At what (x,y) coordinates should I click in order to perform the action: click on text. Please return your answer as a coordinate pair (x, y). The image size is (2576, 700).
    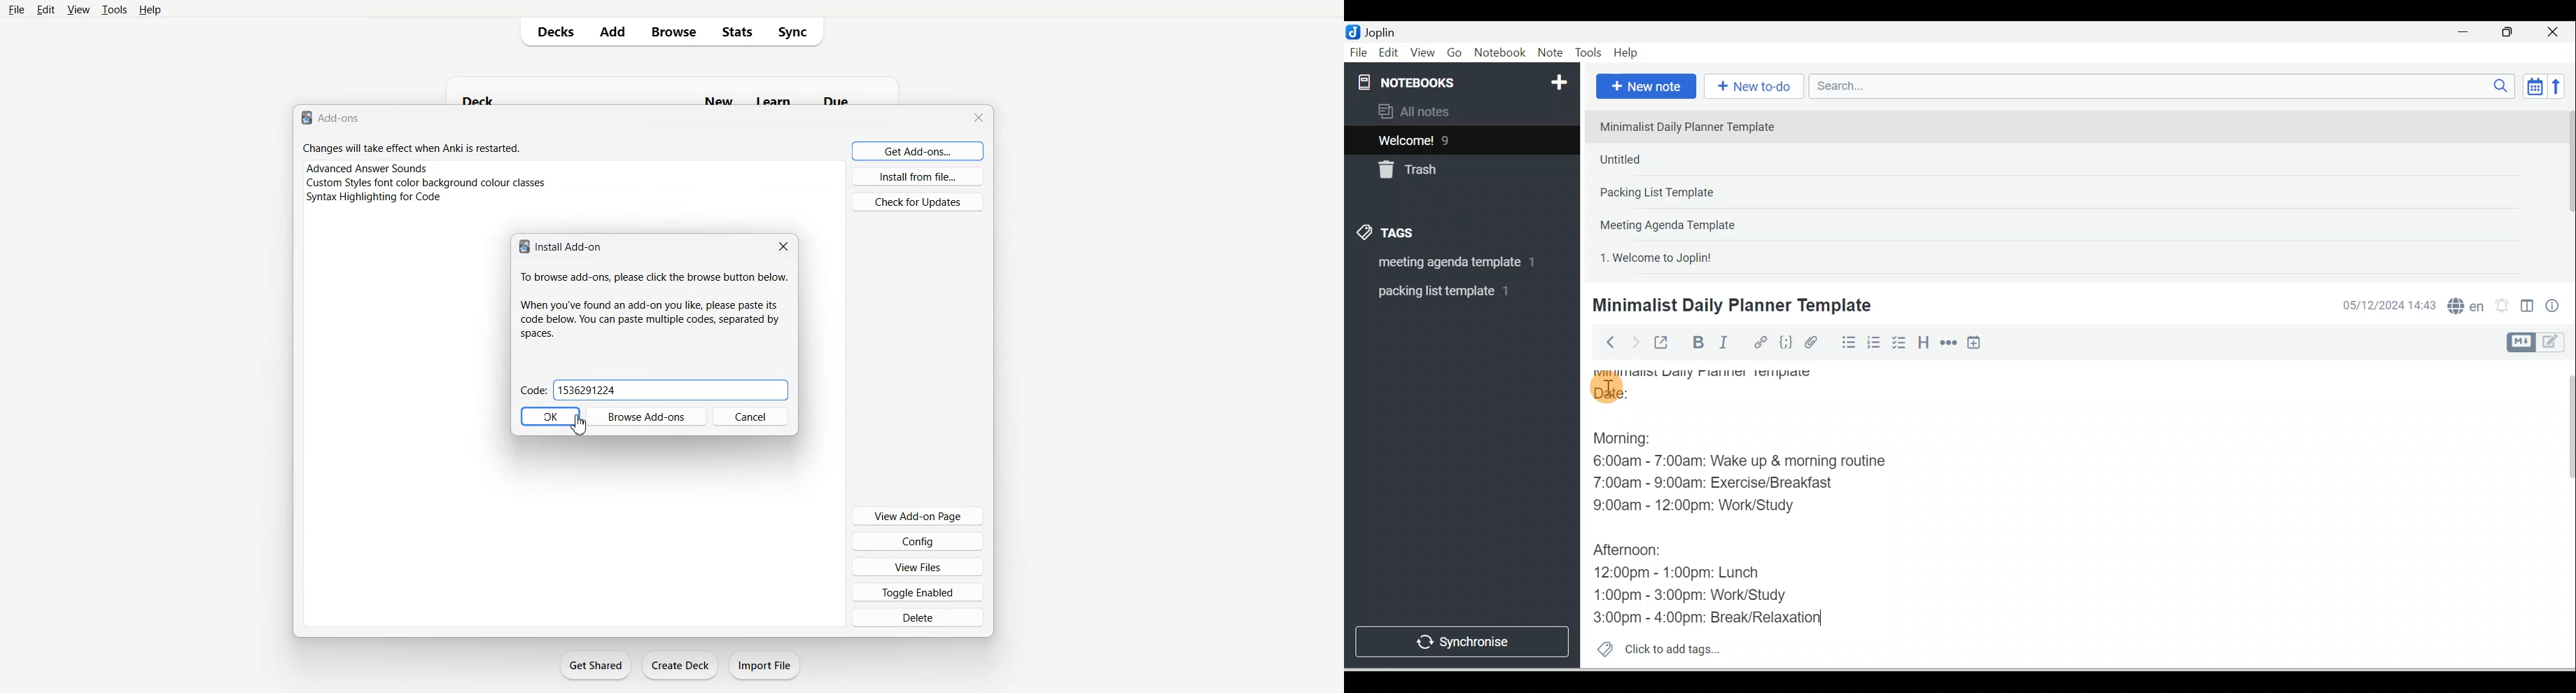
    Looking at the image, I should click on (651, 317).